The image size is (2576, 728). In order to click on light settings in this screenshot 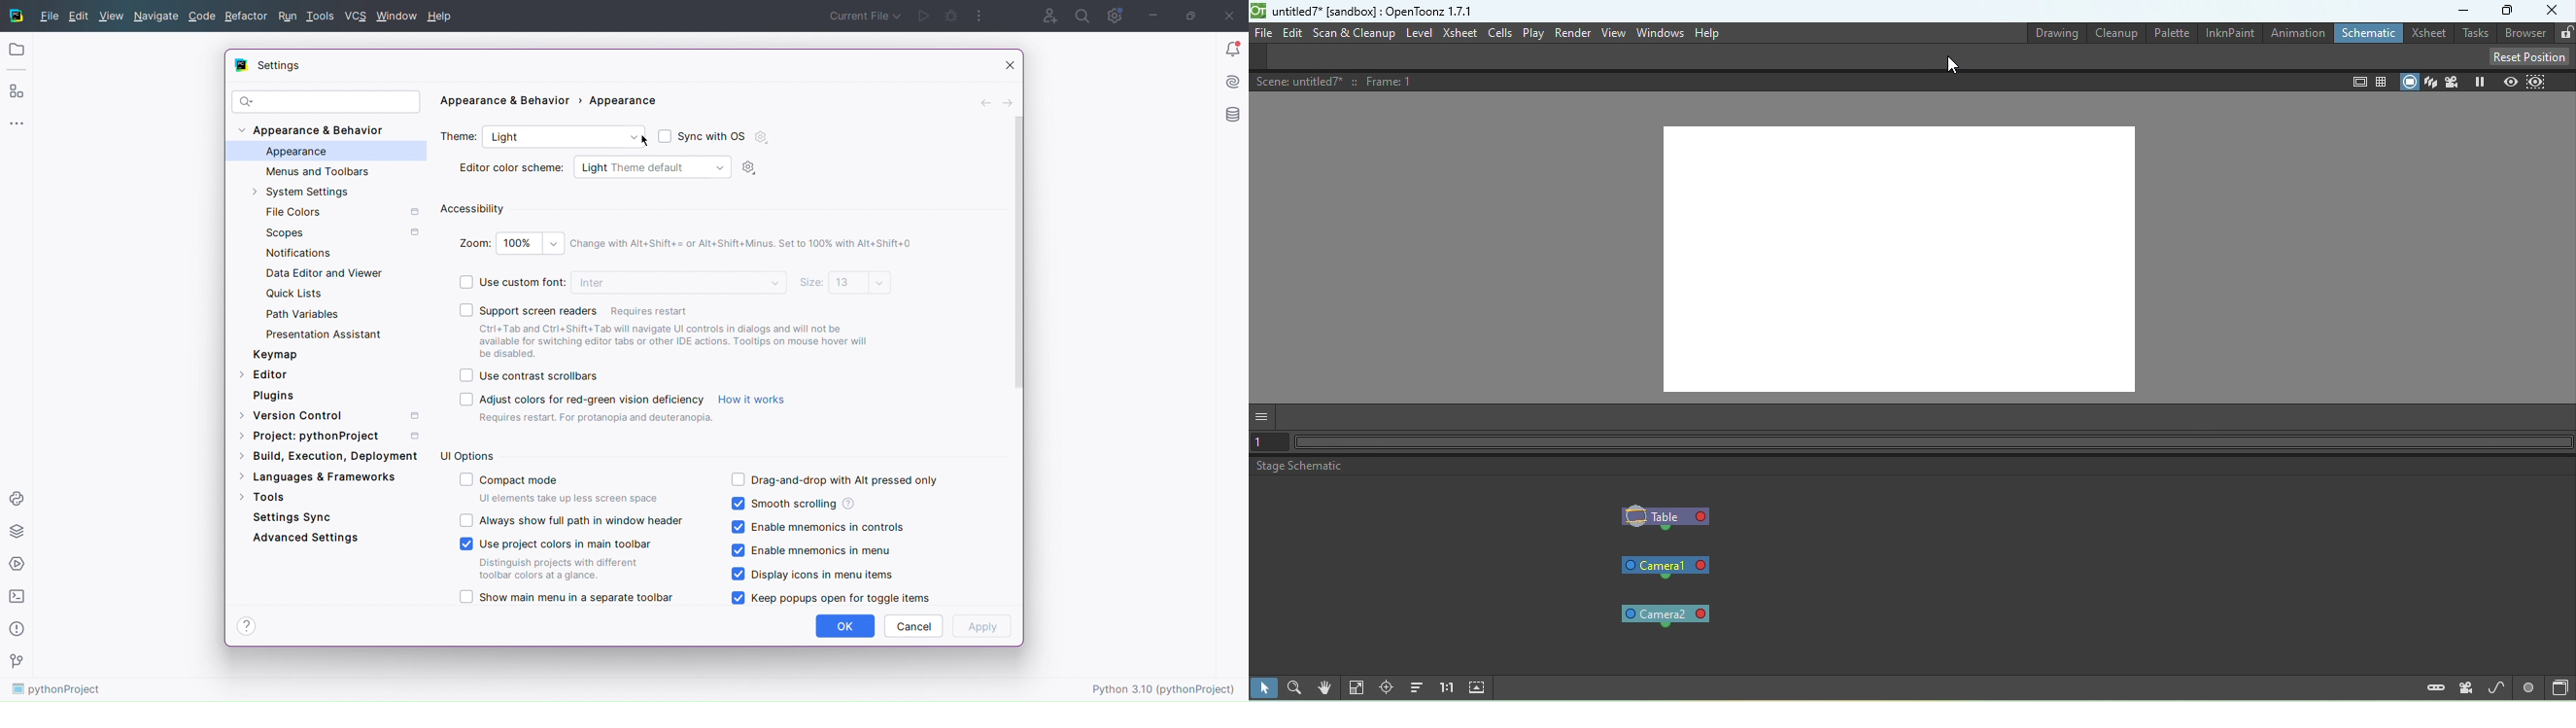, I will do `click(753, 168)`.